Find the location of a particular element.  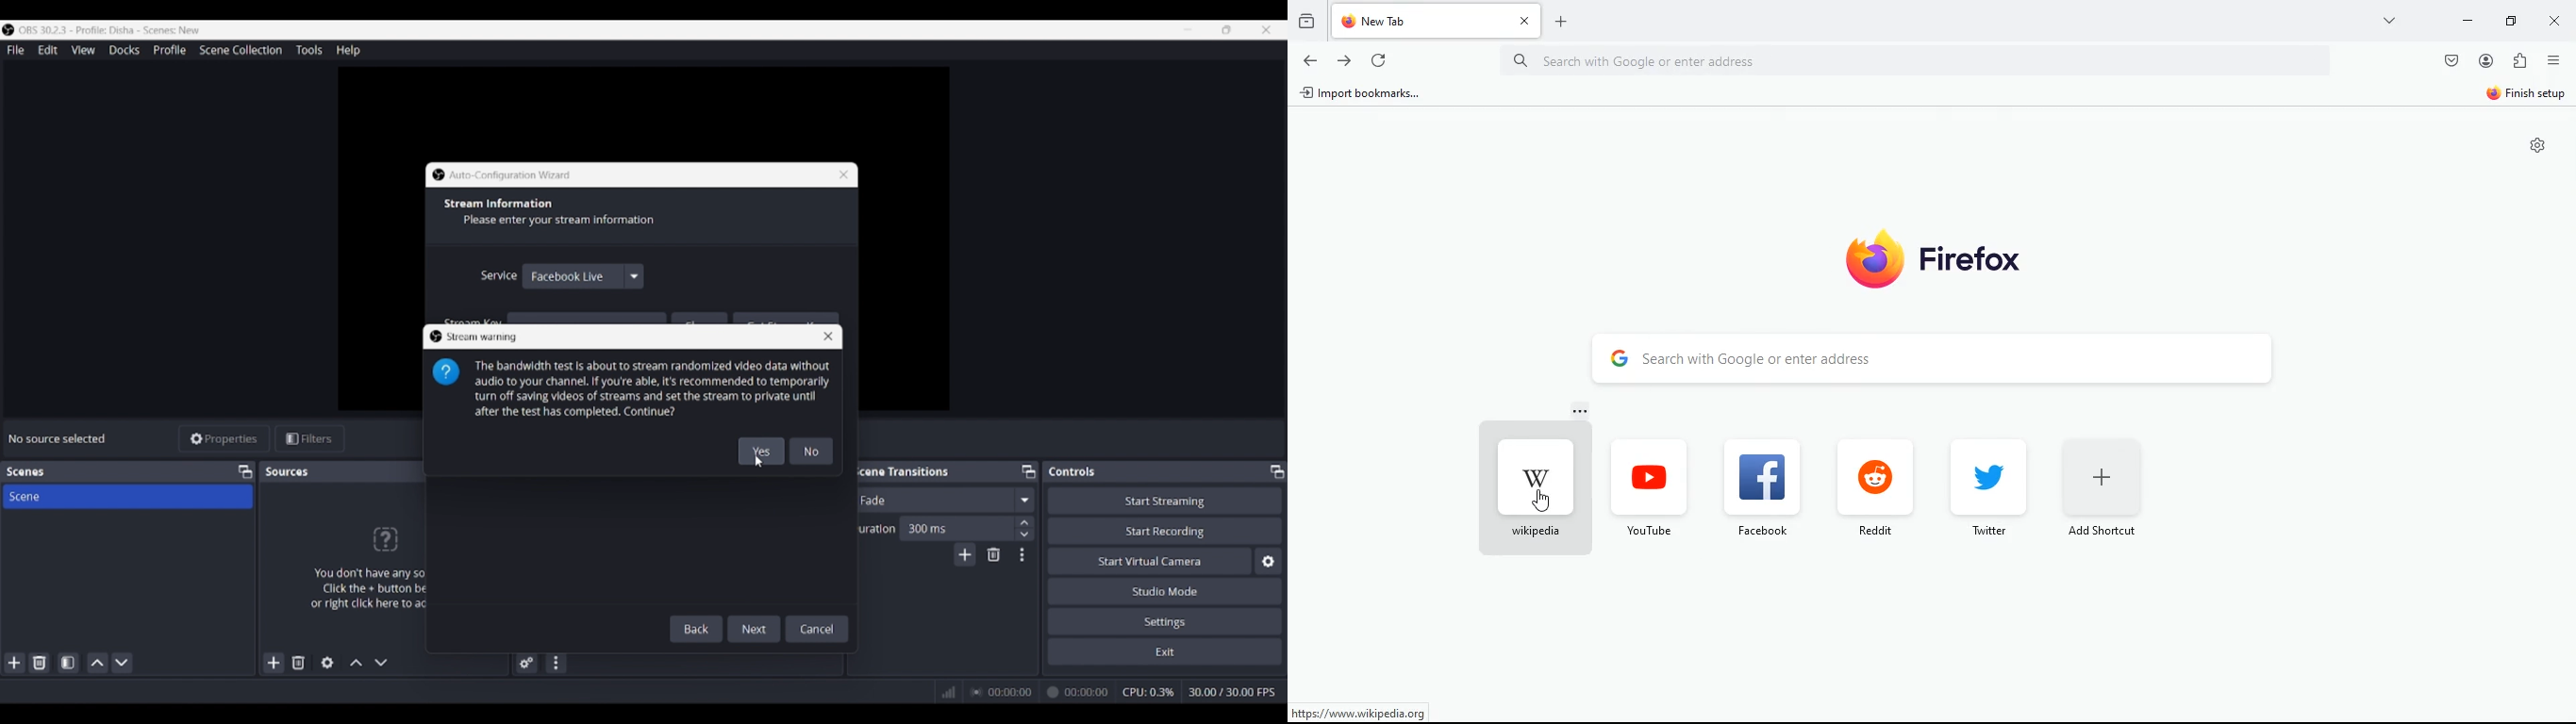

Section title and description is located at coordinates (555, 213).